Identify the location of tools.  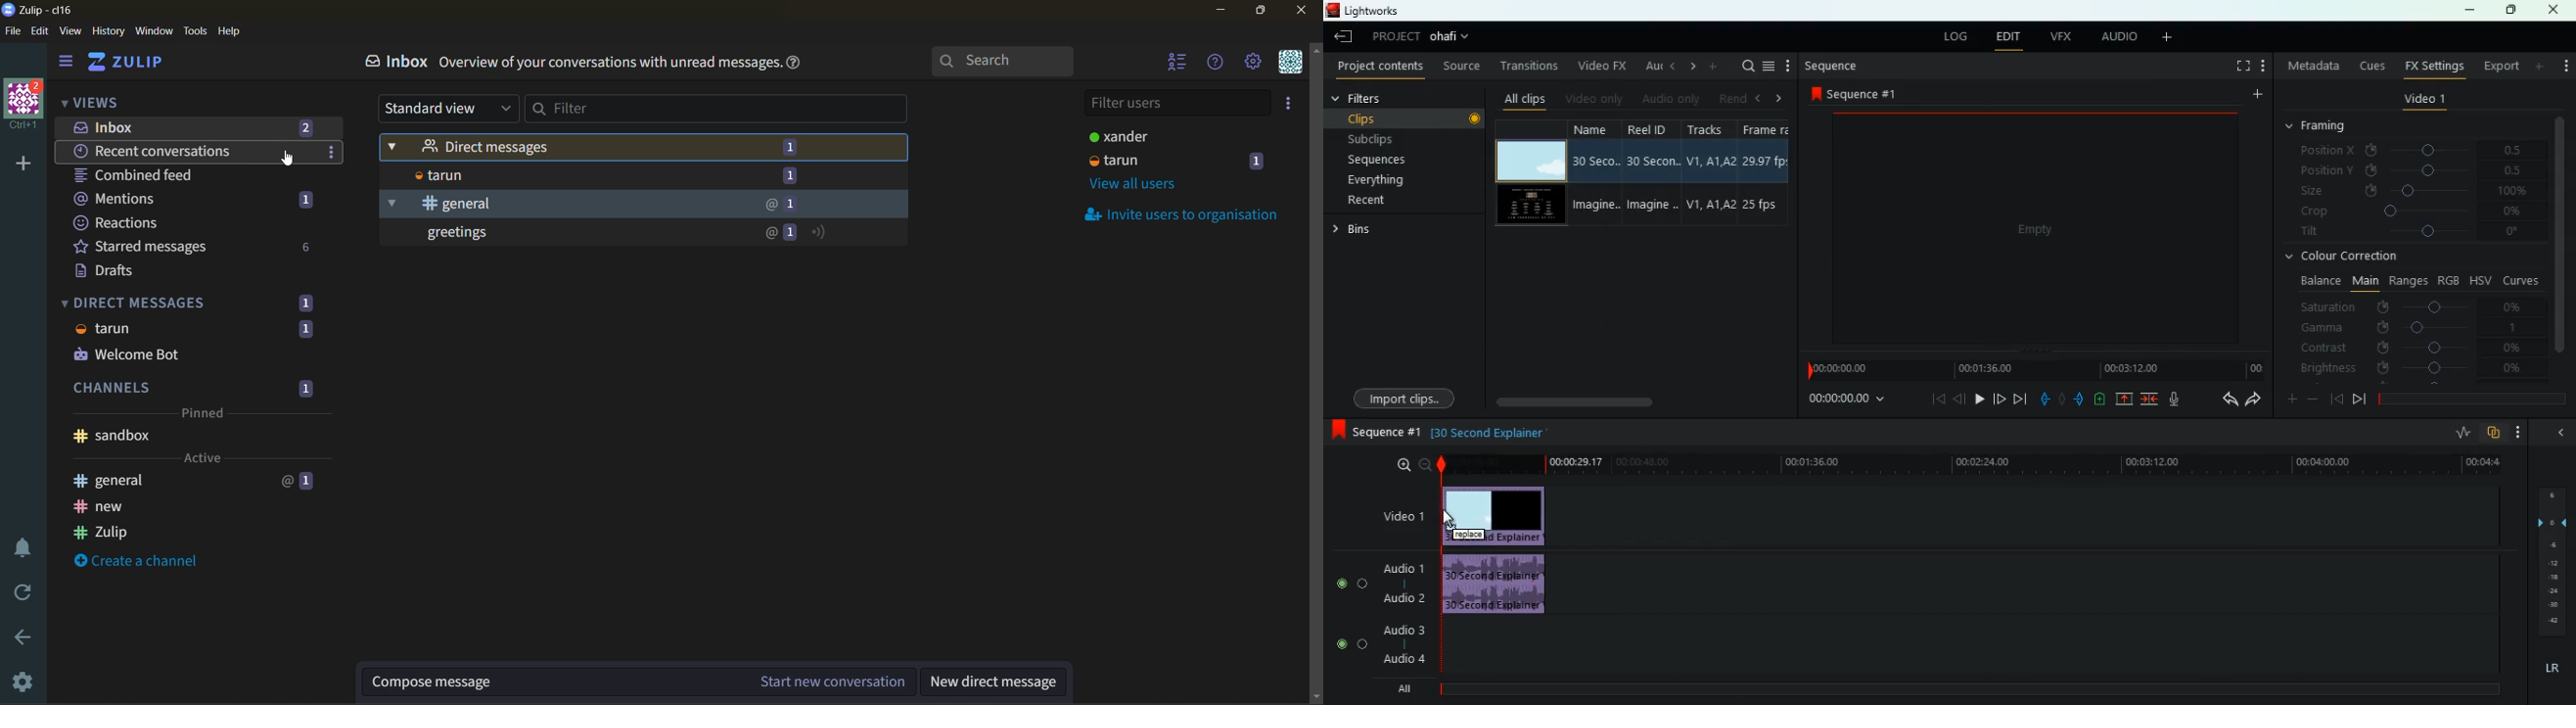
(196, 31).